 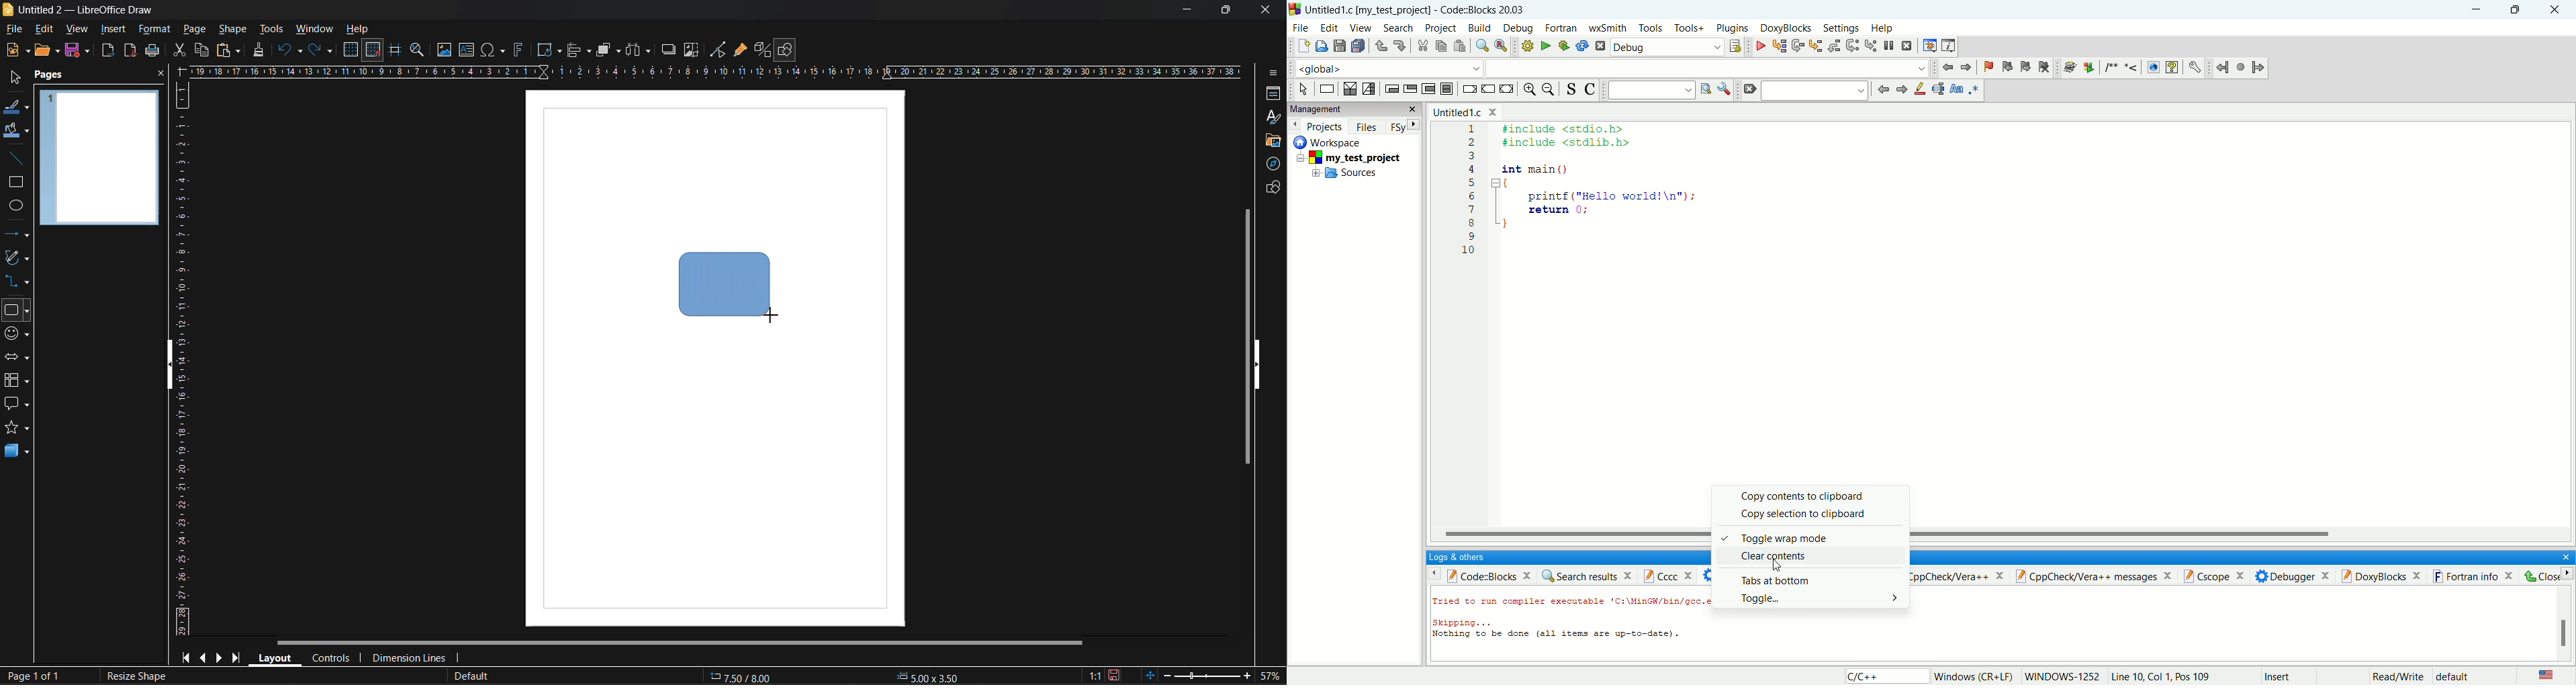 I want to click on code, so click(x=1602, y=185).